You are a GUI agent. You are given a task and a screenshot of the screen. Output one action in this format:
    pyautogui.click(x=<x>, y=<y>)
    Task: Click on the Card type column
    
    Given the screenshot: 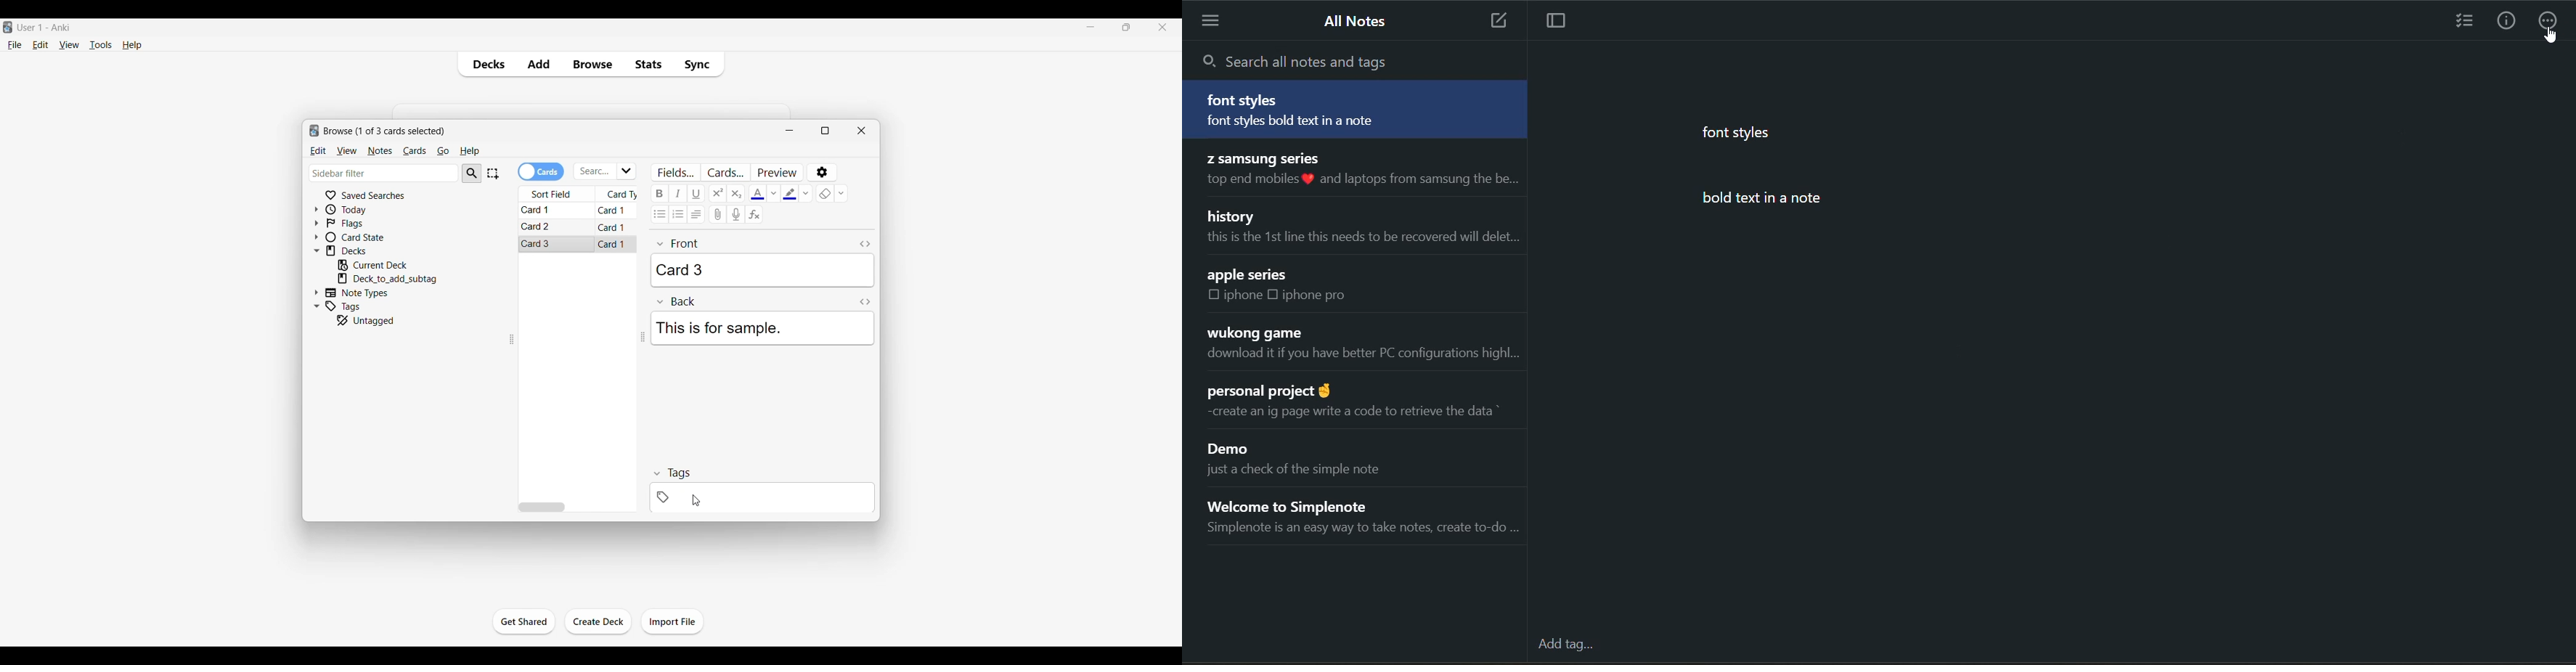 What is the action you would take?
    pyautogui.click(x=619, y=193)
    